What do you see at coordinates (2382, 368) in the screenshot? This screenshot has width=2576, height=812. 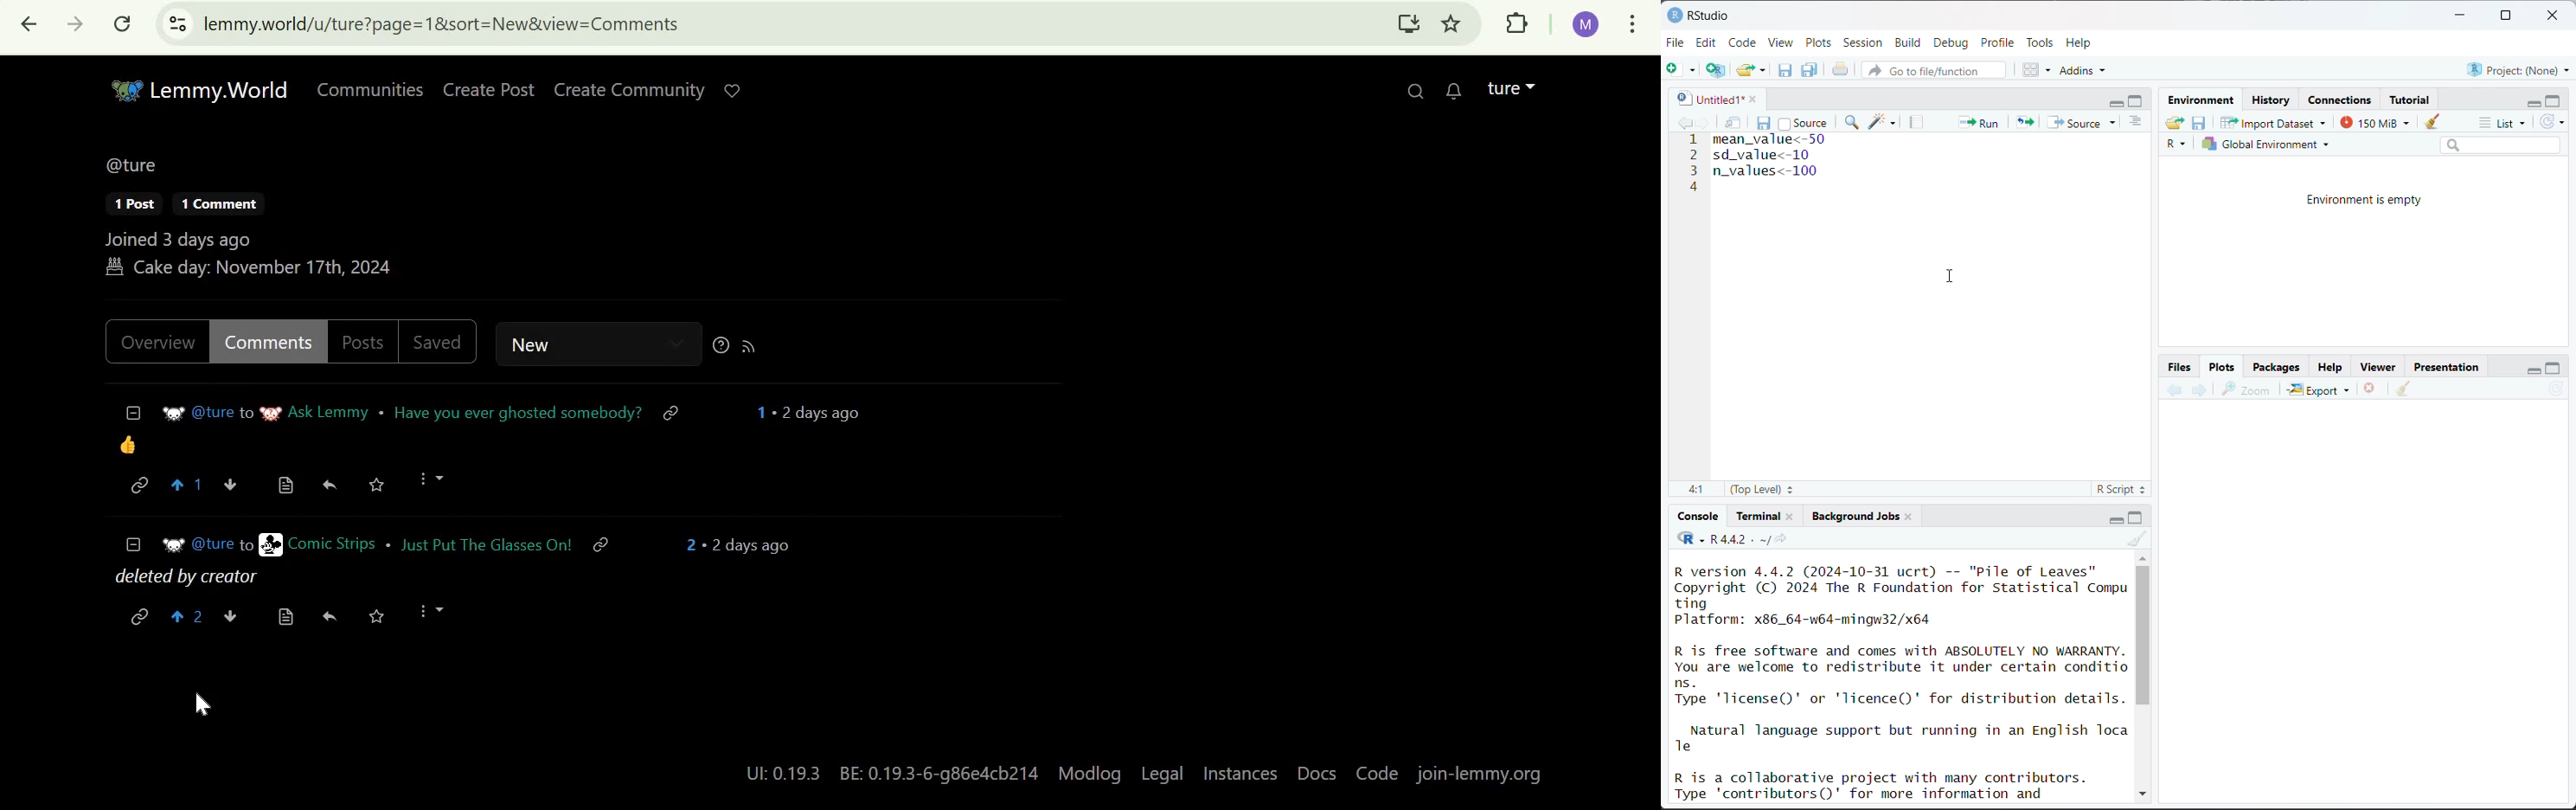 I see `Viewer` at bounding box center [2382, 368].